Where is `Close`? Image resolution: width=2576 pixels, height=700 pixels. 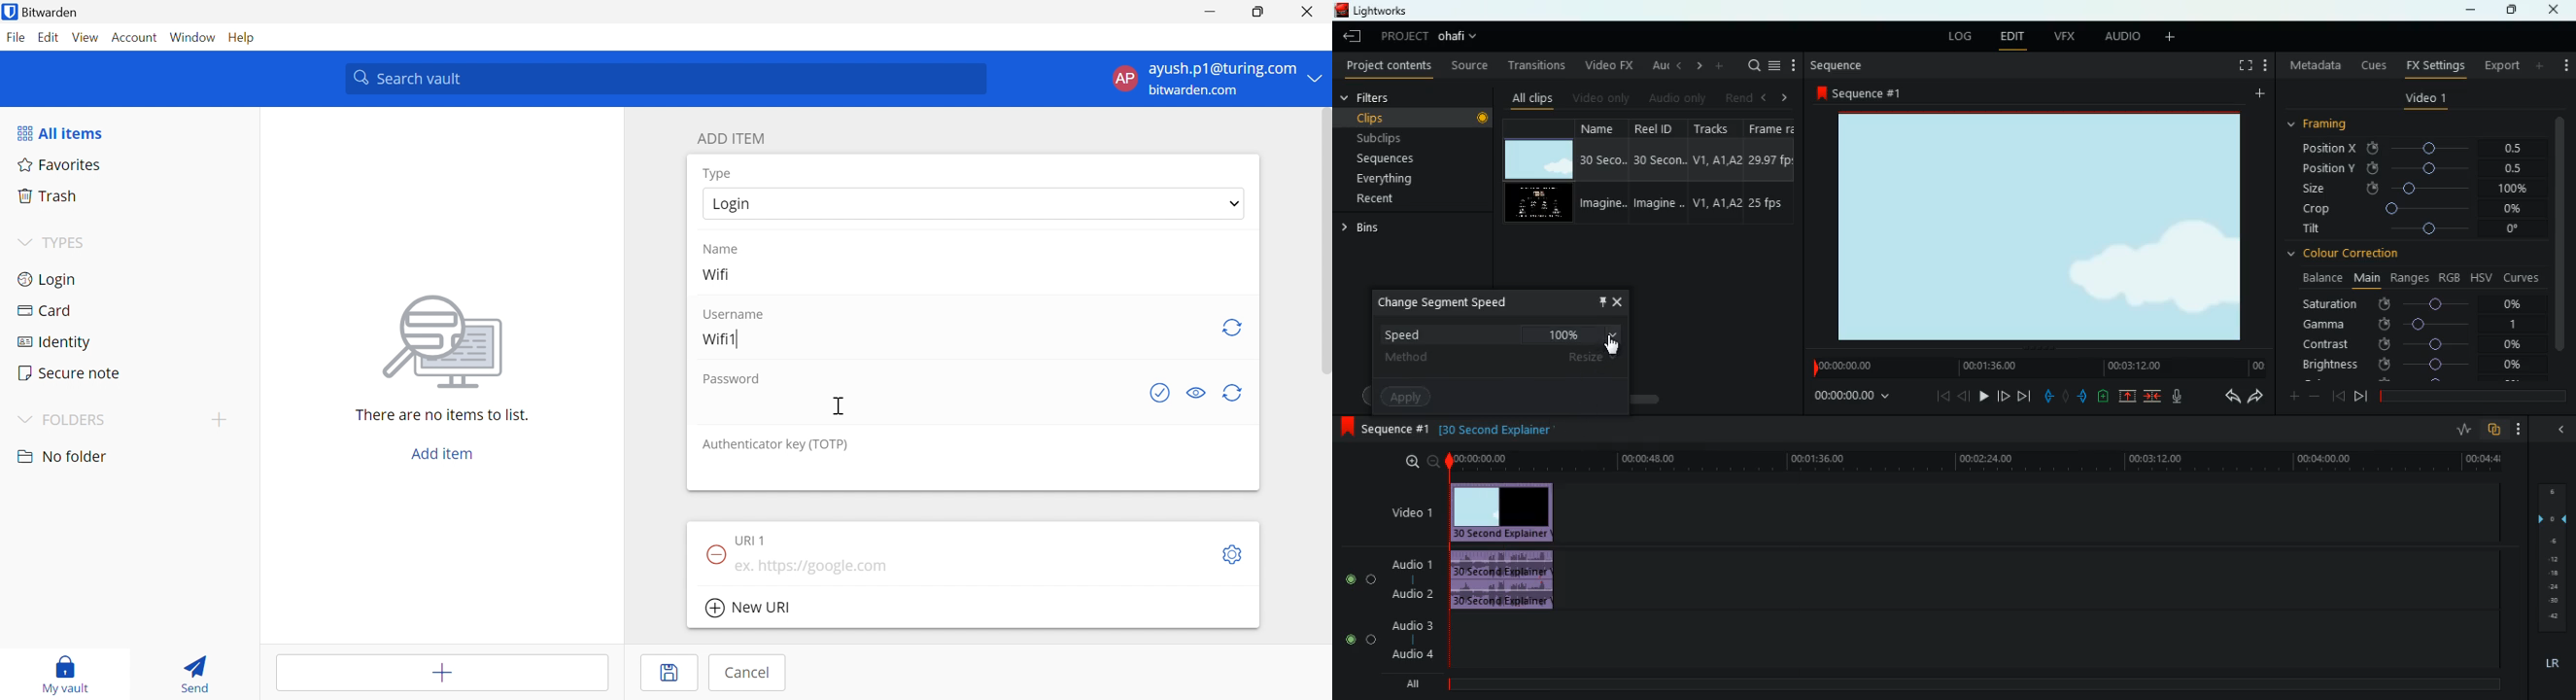 Close is located at coordinates (1310, 12).